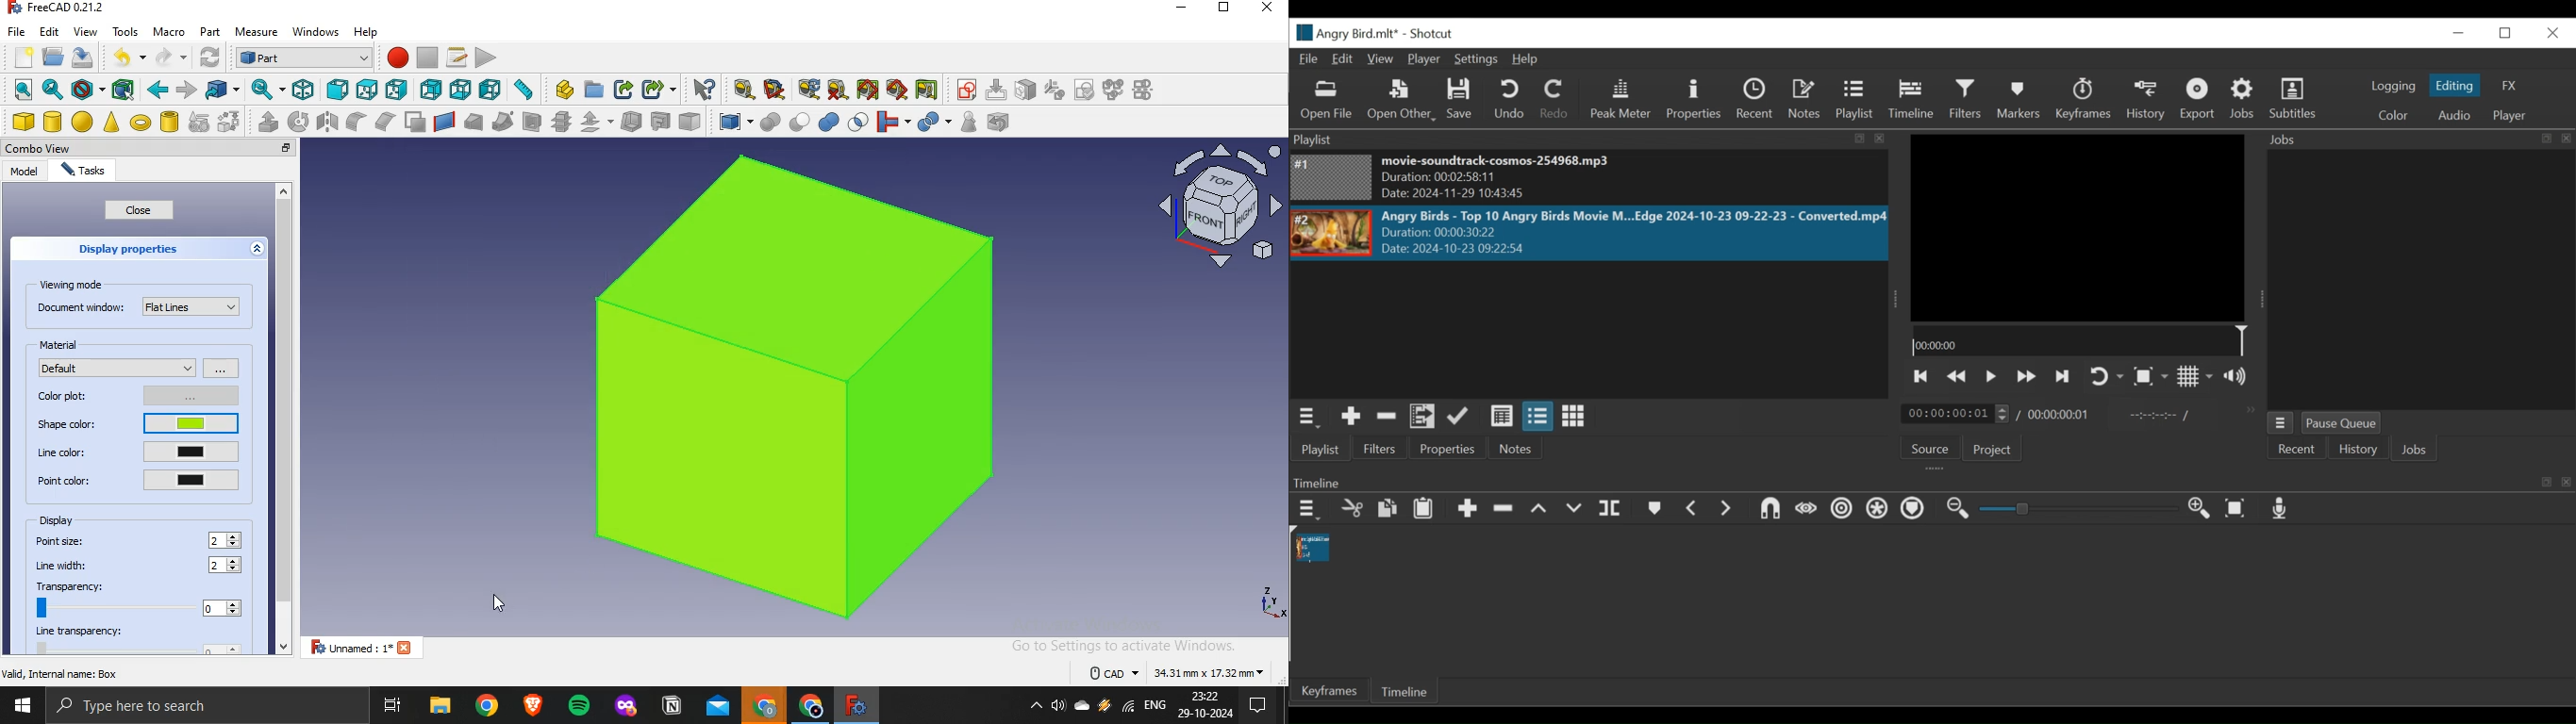  What do you see at coordinates (118, 367) in the screenshot?
I see `default` at bounding box center [118, 367].